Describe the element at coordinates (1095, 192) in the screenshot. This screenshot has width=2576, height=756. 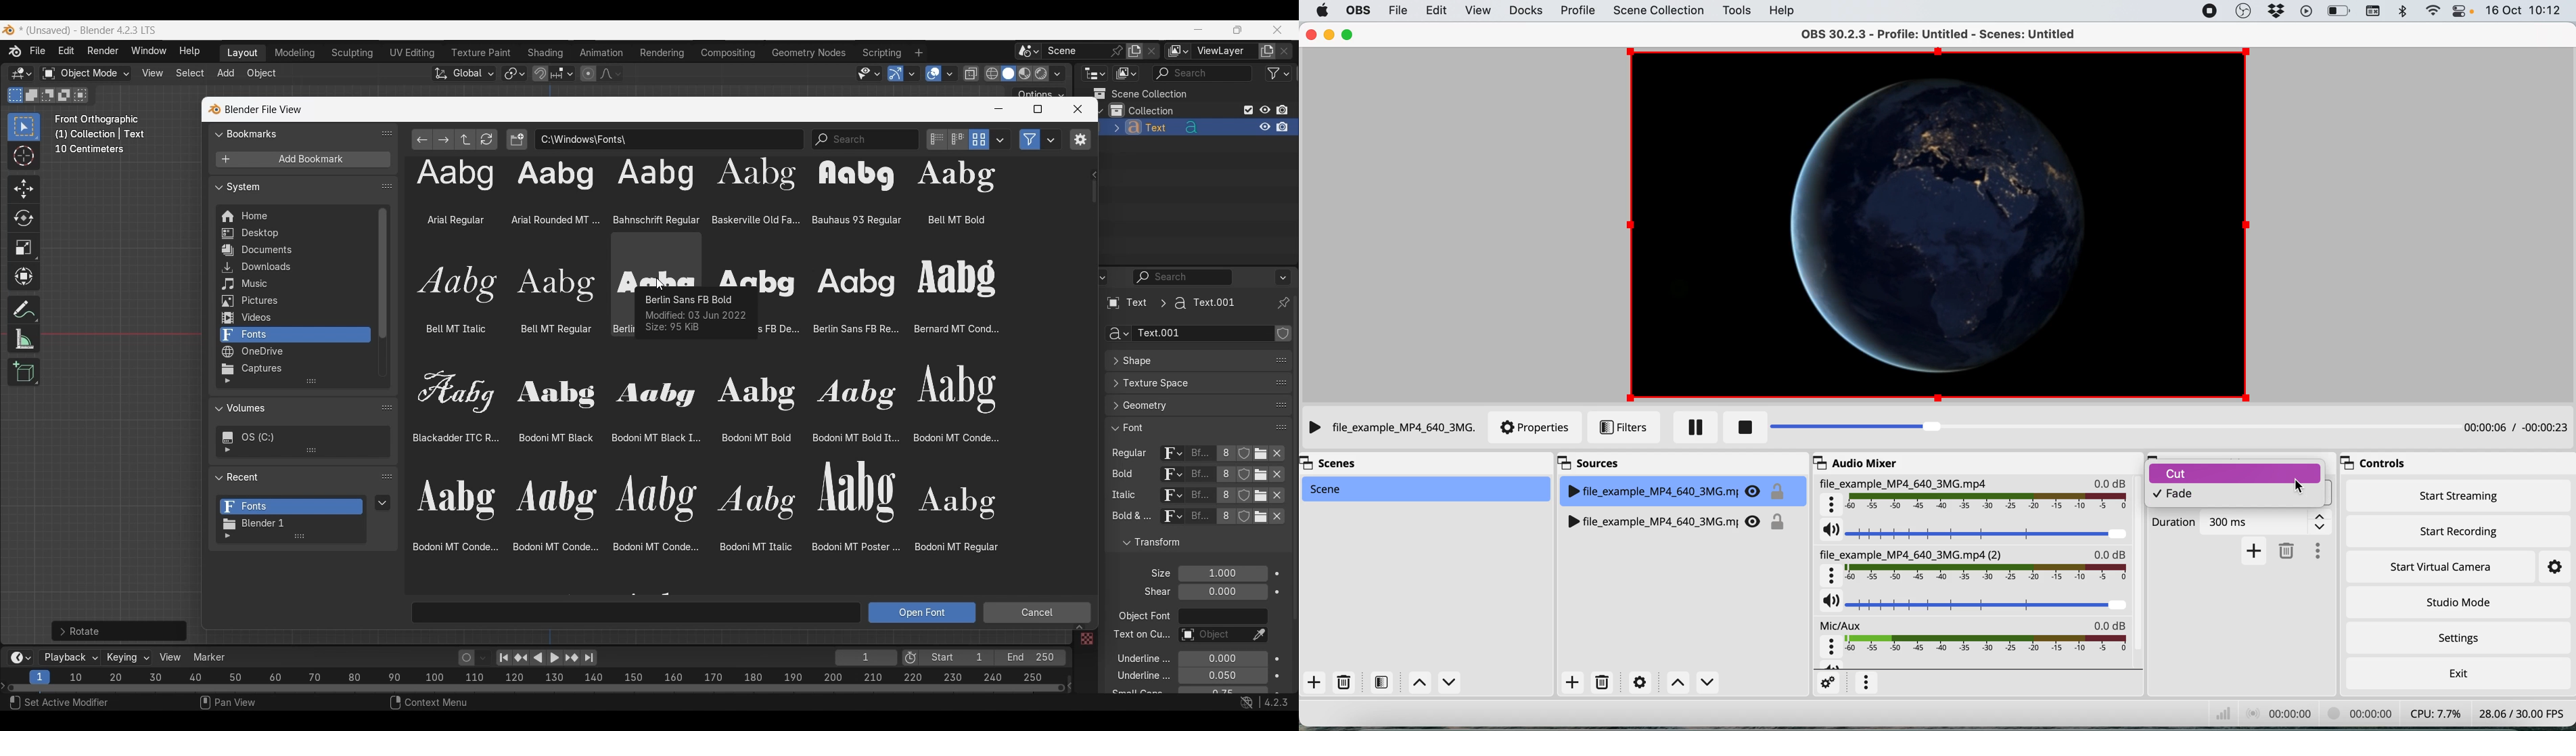
I see `Cursor selecting vertical slide bar` at that location.